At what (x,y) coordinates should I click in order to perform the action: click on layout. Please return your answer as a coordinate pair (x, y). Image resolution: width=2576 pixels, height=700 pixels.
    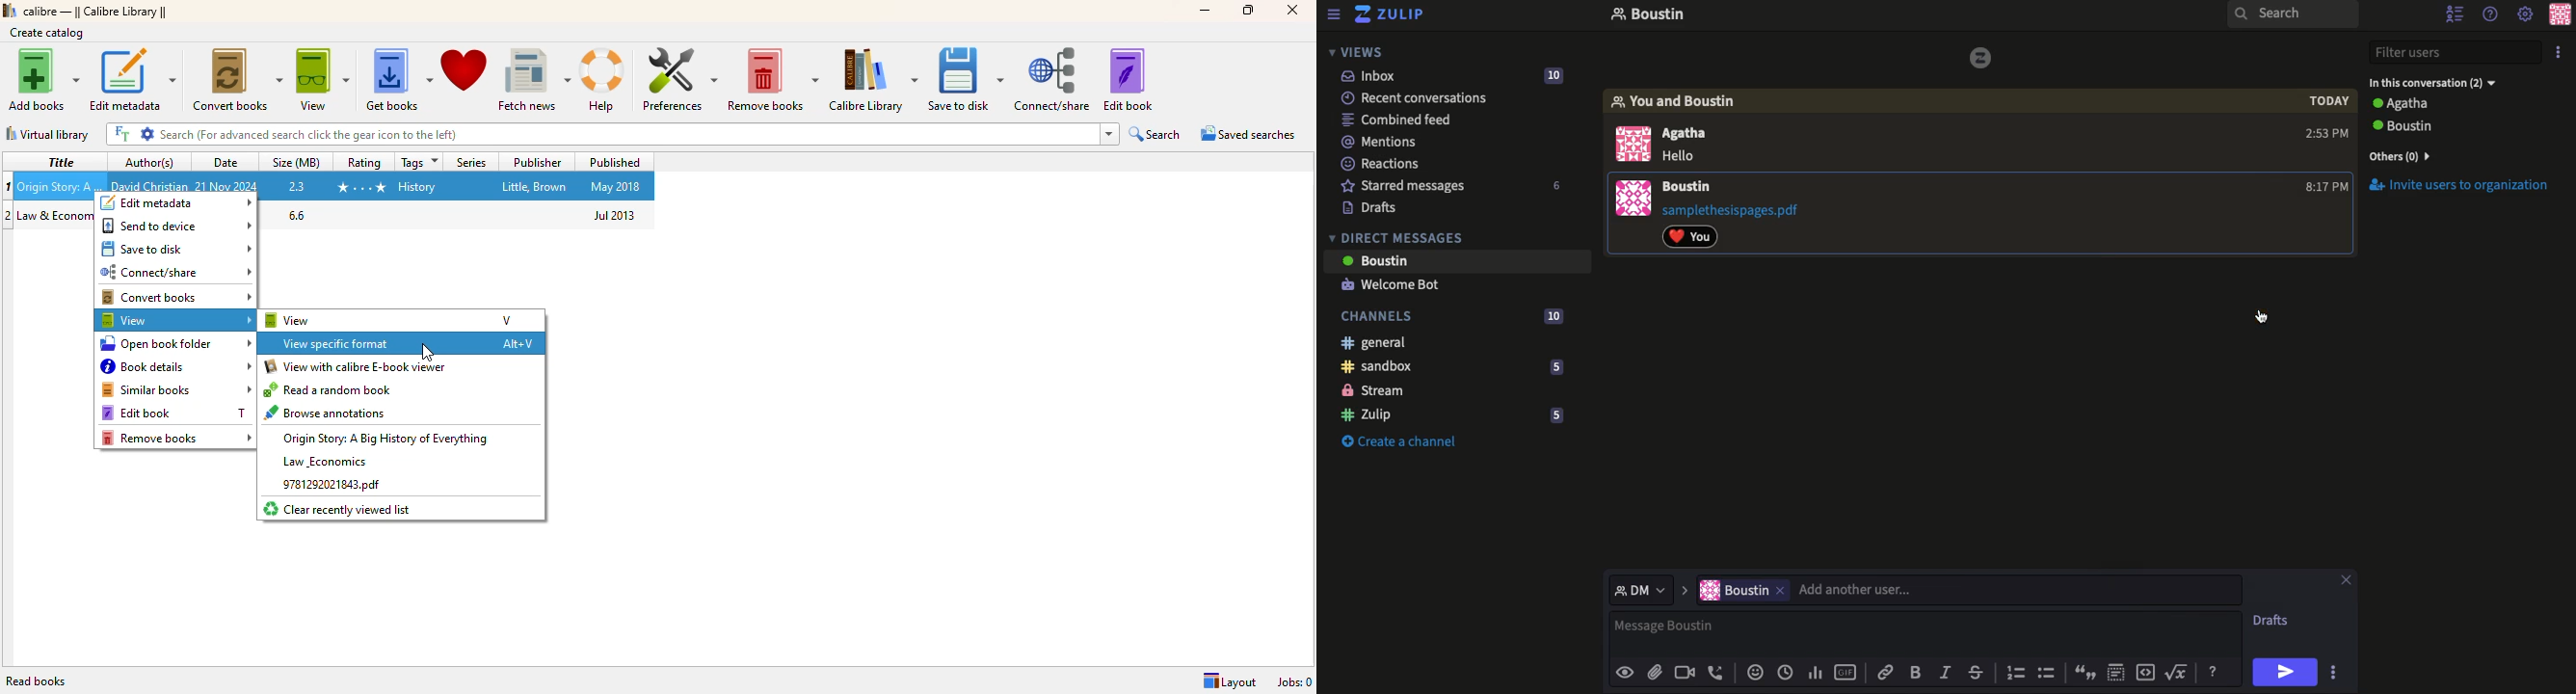
    Looking at the image, I should click on (1229, 682).